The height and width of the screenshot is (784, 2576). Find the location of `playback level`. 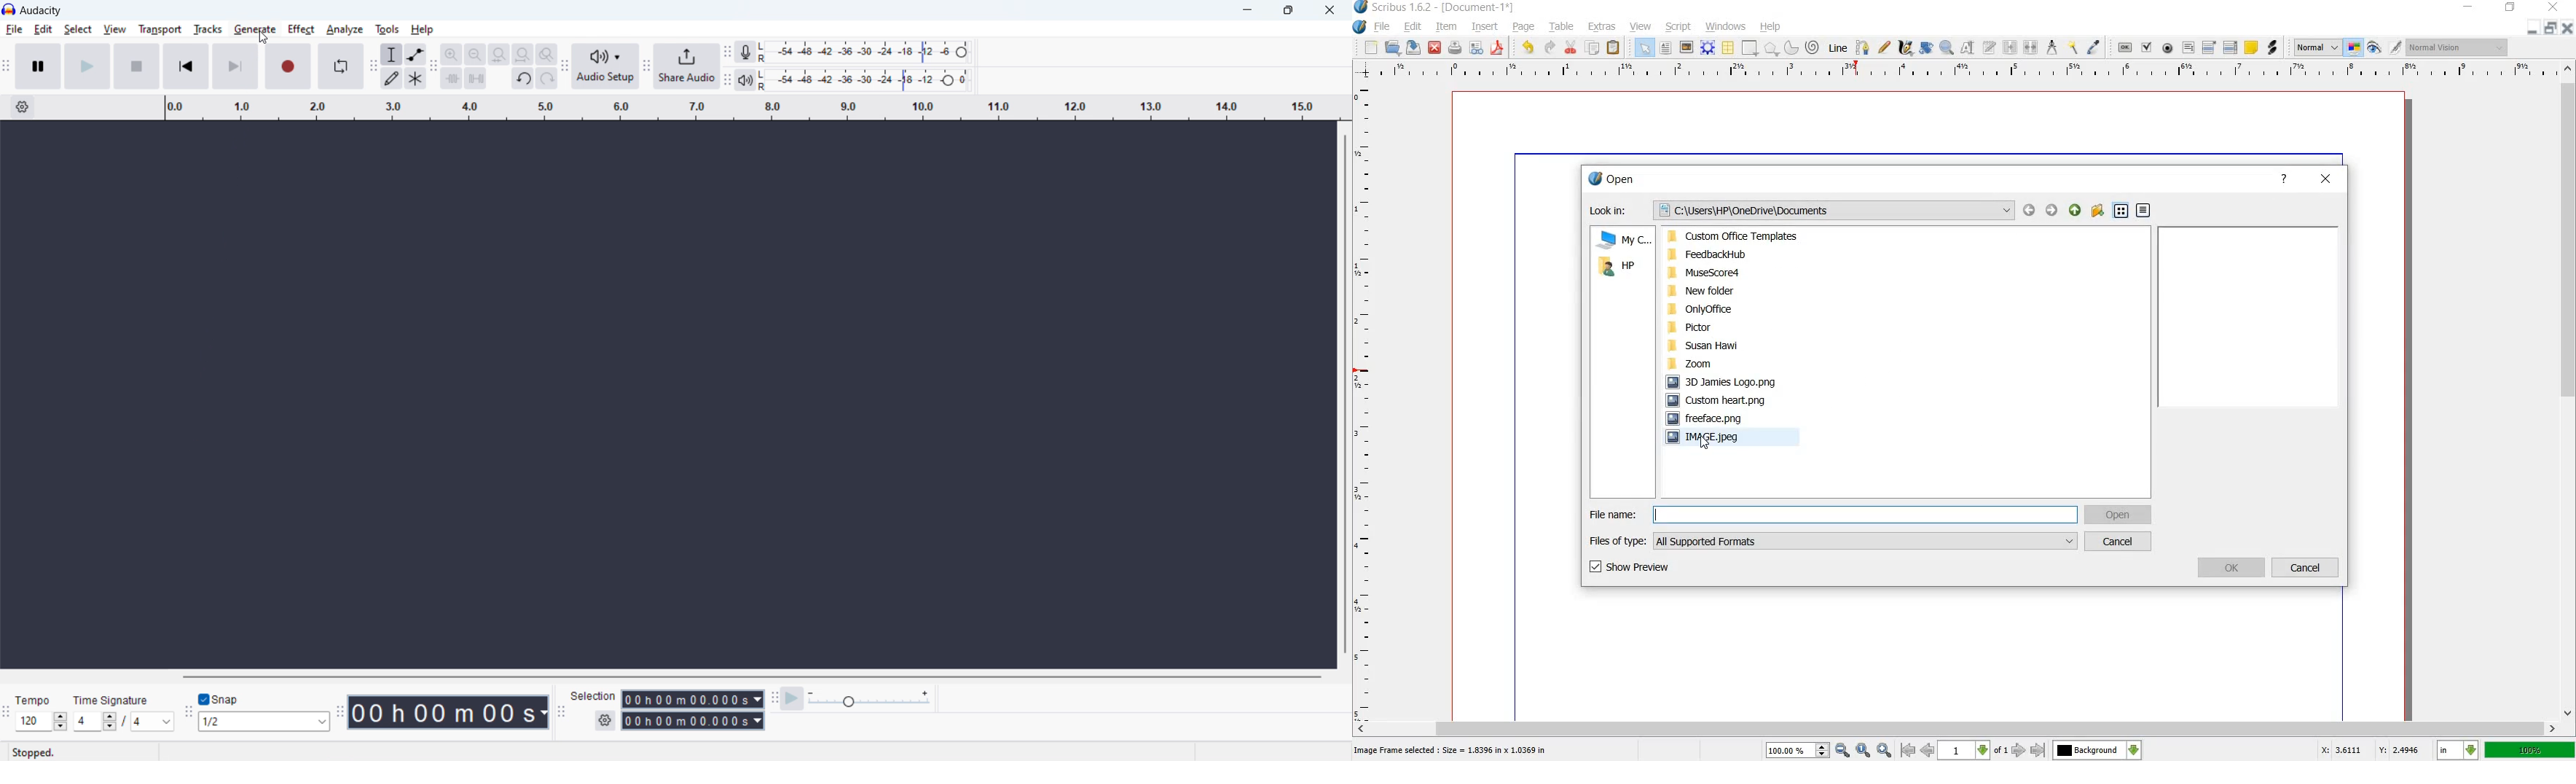

playback level is located at coordinates (865, 80).